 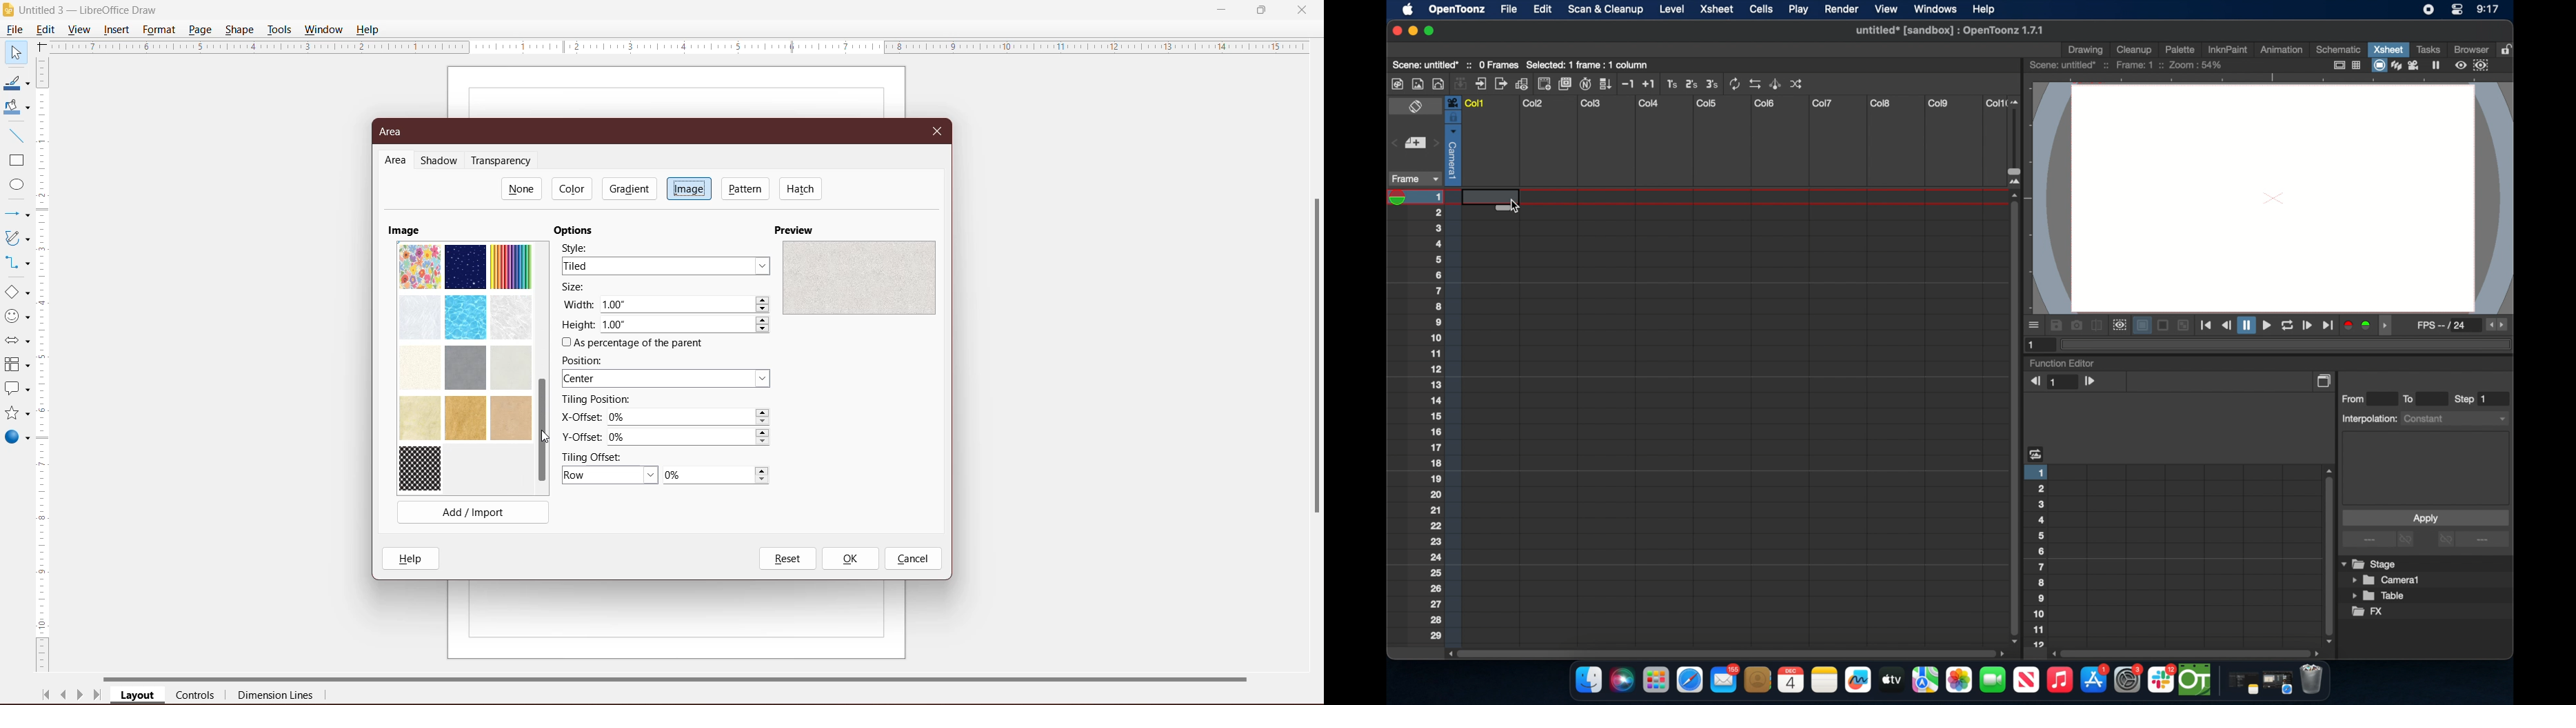 What do you see at coordinates (578, 417) in the screenshot?
I see `X-Offset` at bounding box center [578, 417].